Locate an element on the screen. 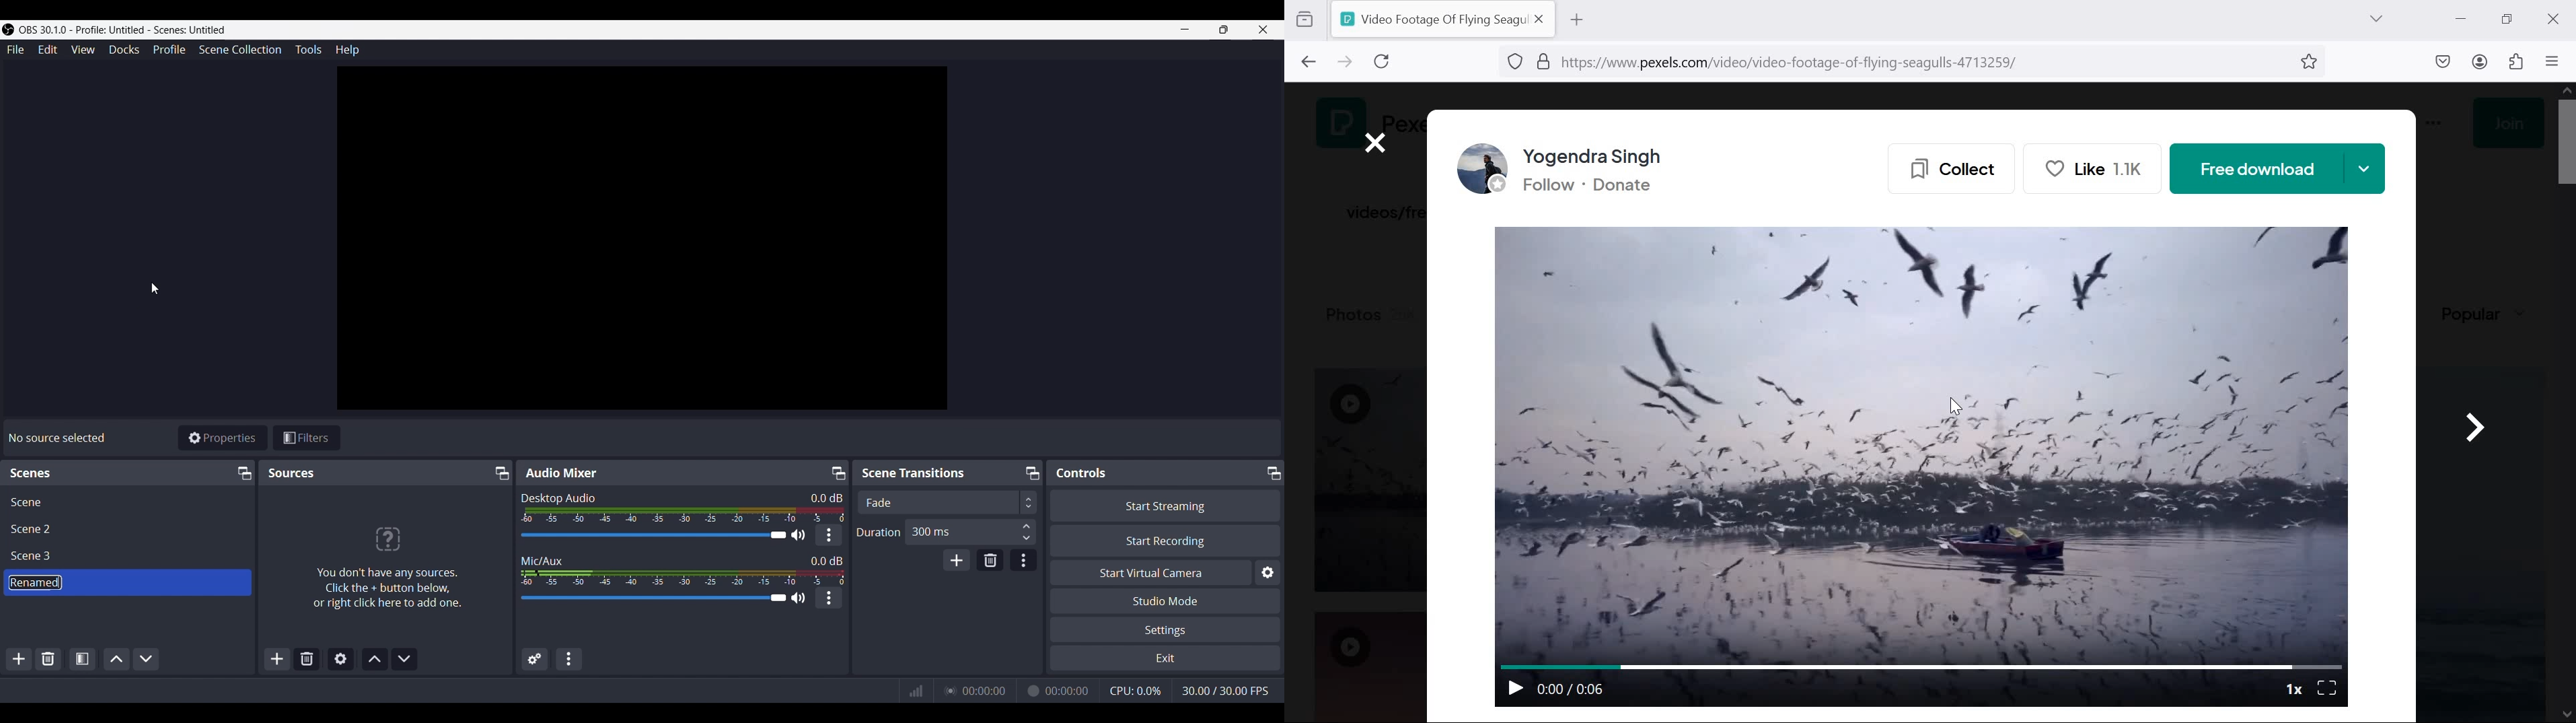  No sources selected is located at coordinates (56, 438).